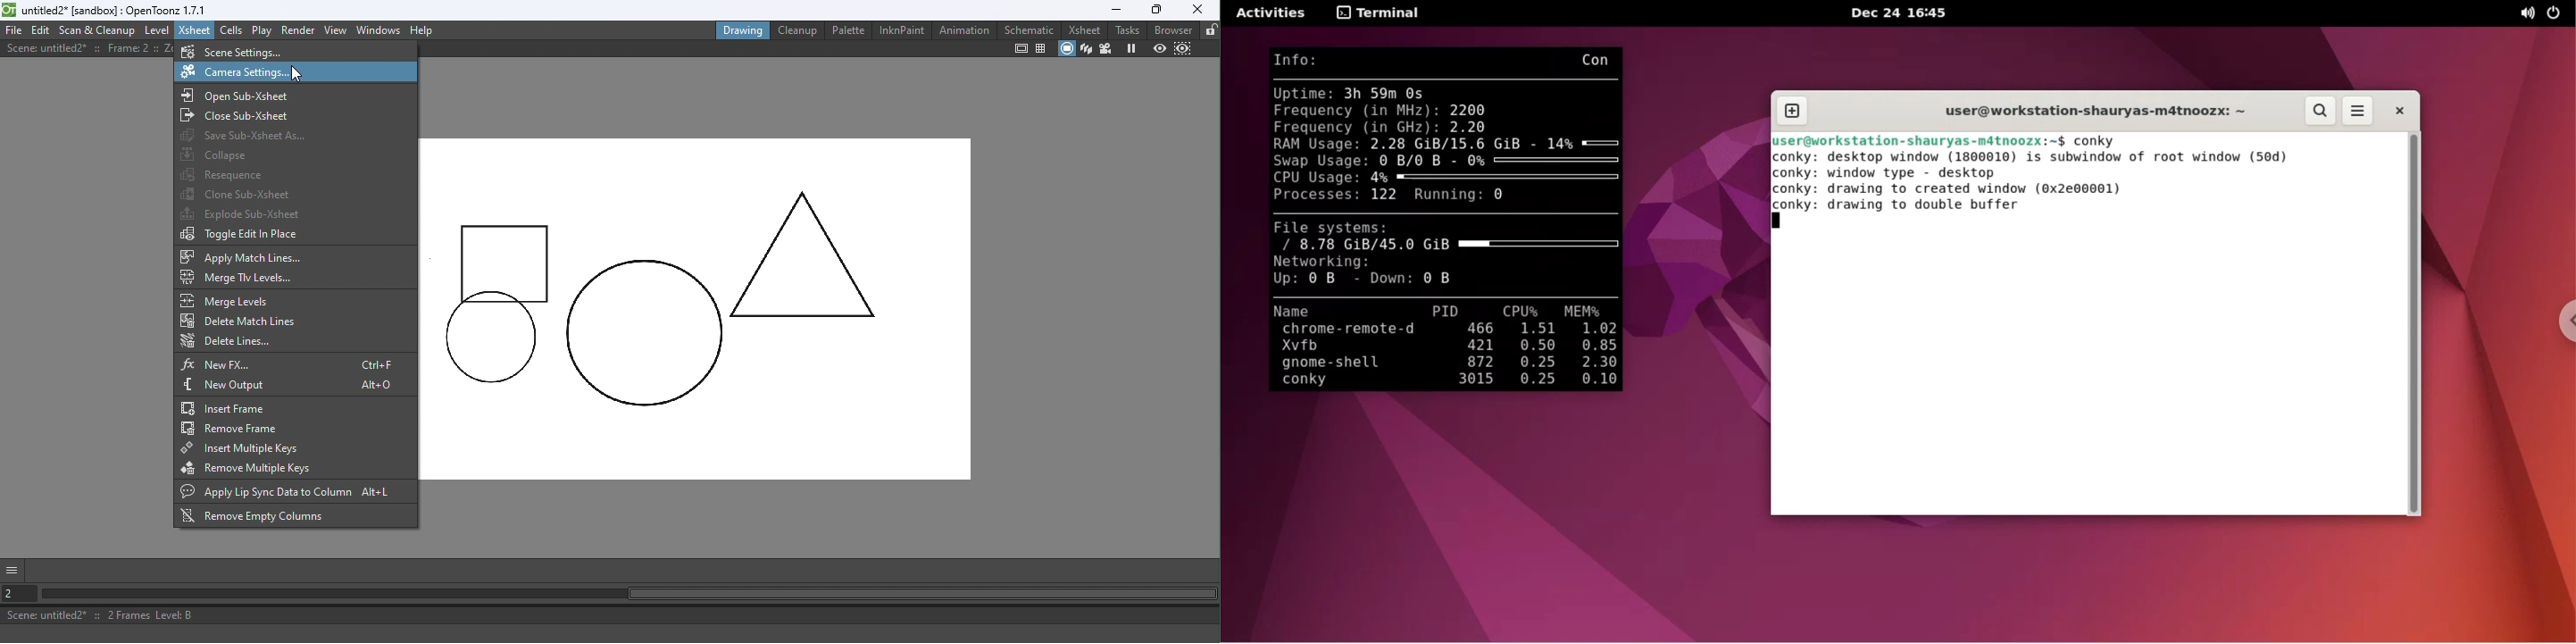 The image size is (2576, 644). Describe the element at coordinates (254, 51) in the screenshot. I see `Scene settings` at that location.